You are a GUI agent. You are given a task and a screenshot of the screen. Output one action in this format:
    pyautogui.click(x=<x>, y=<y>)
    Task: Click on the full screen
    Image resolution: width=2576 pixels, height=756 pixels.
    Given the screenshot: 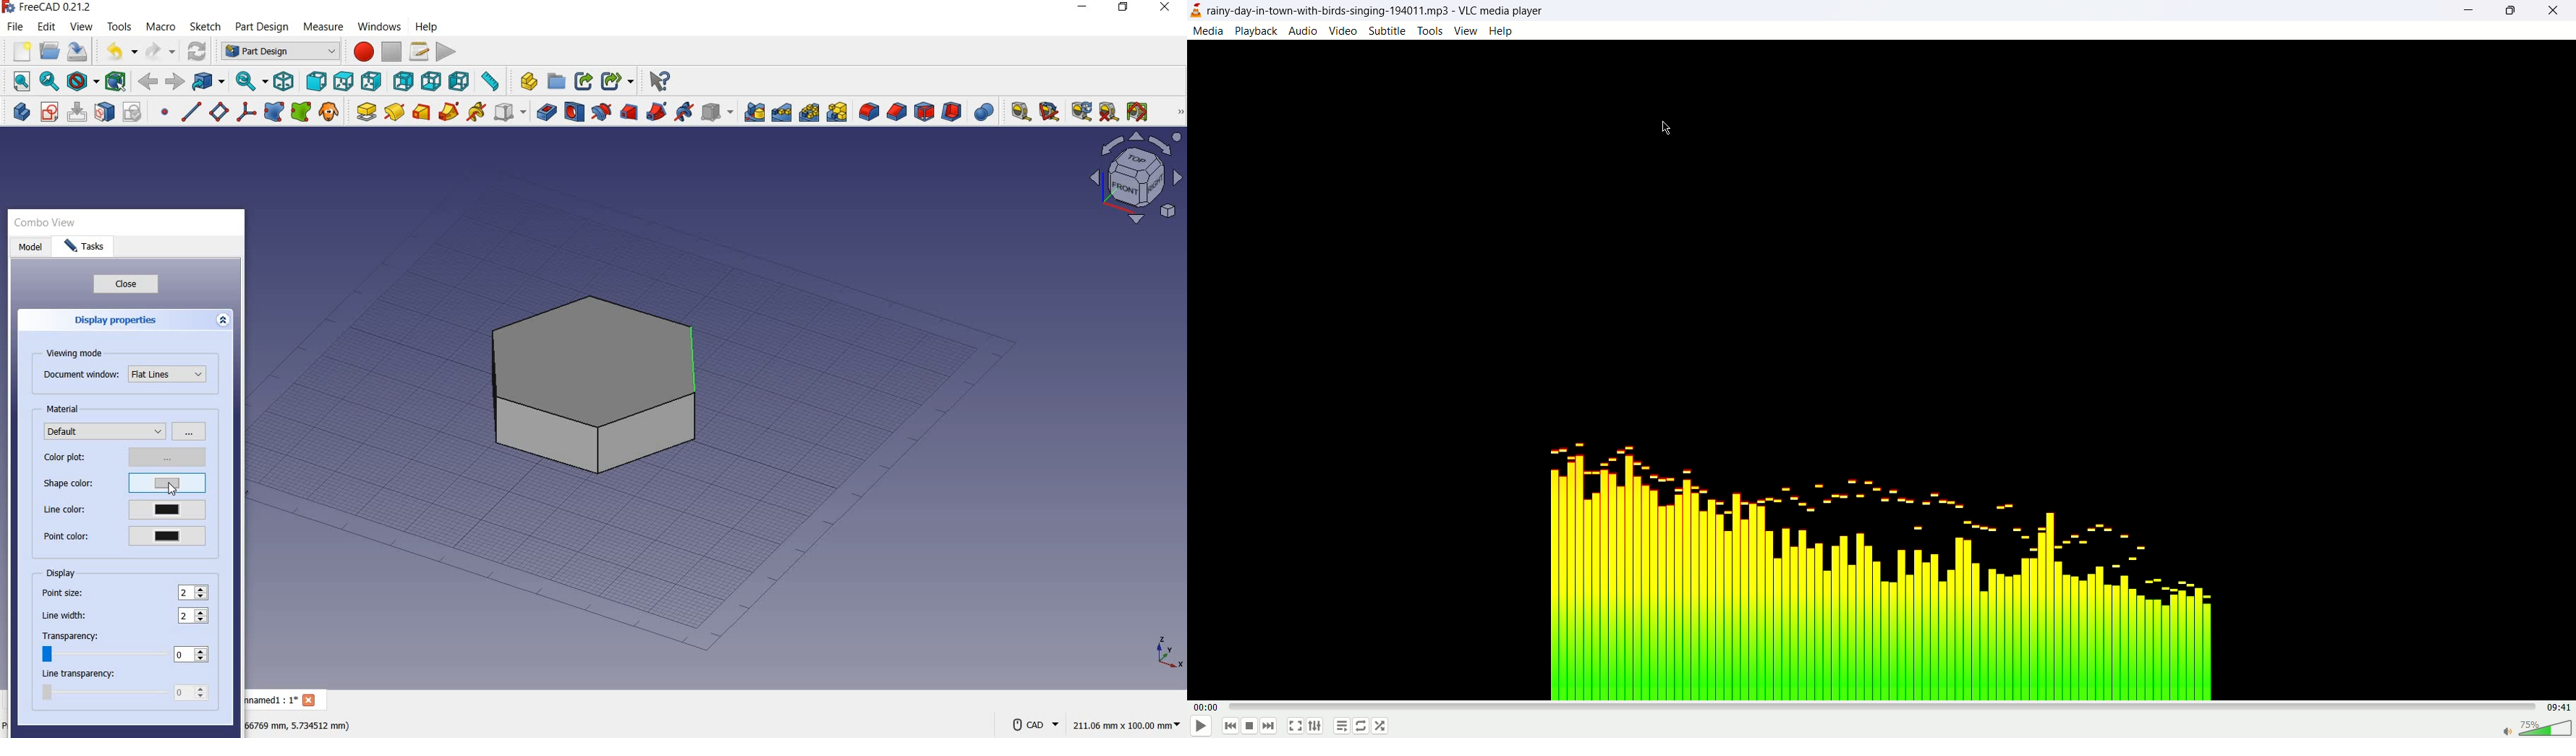 What is the action you would take?
    pyautogui.click(x=1295, y=728)
    